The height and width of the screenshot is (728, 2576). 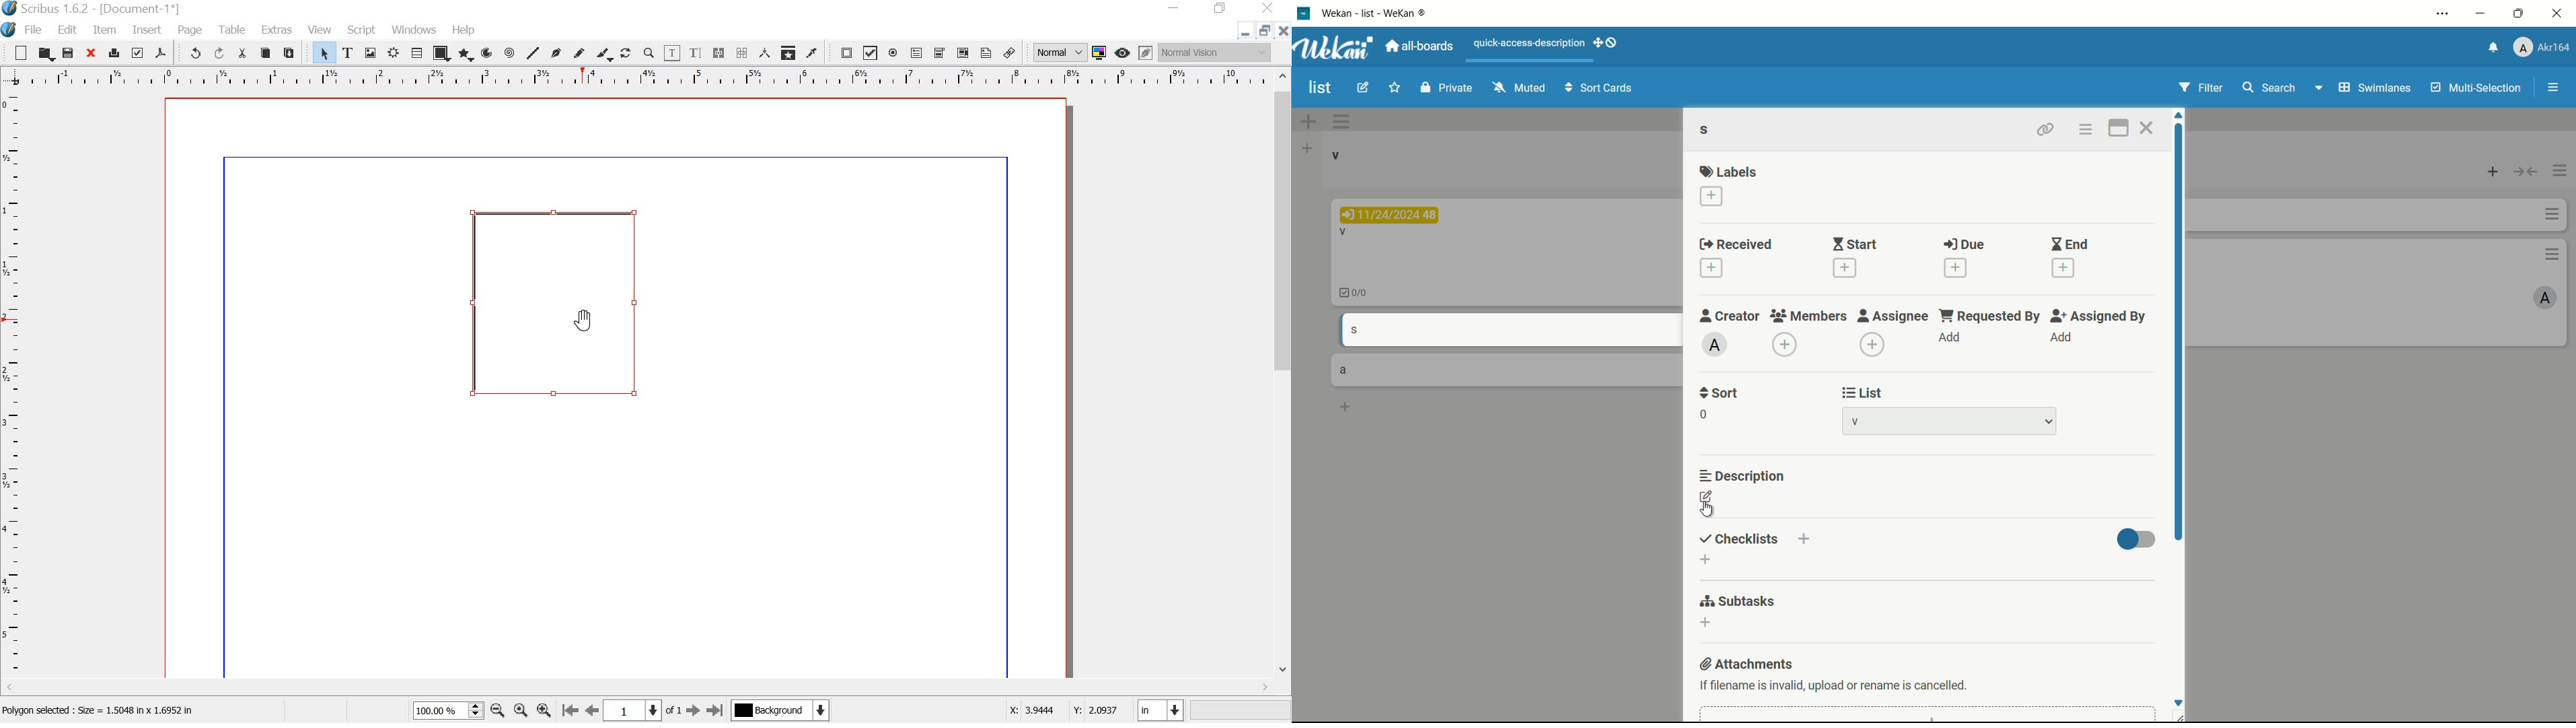 I want to click on shape, so click(x=442, y=53).